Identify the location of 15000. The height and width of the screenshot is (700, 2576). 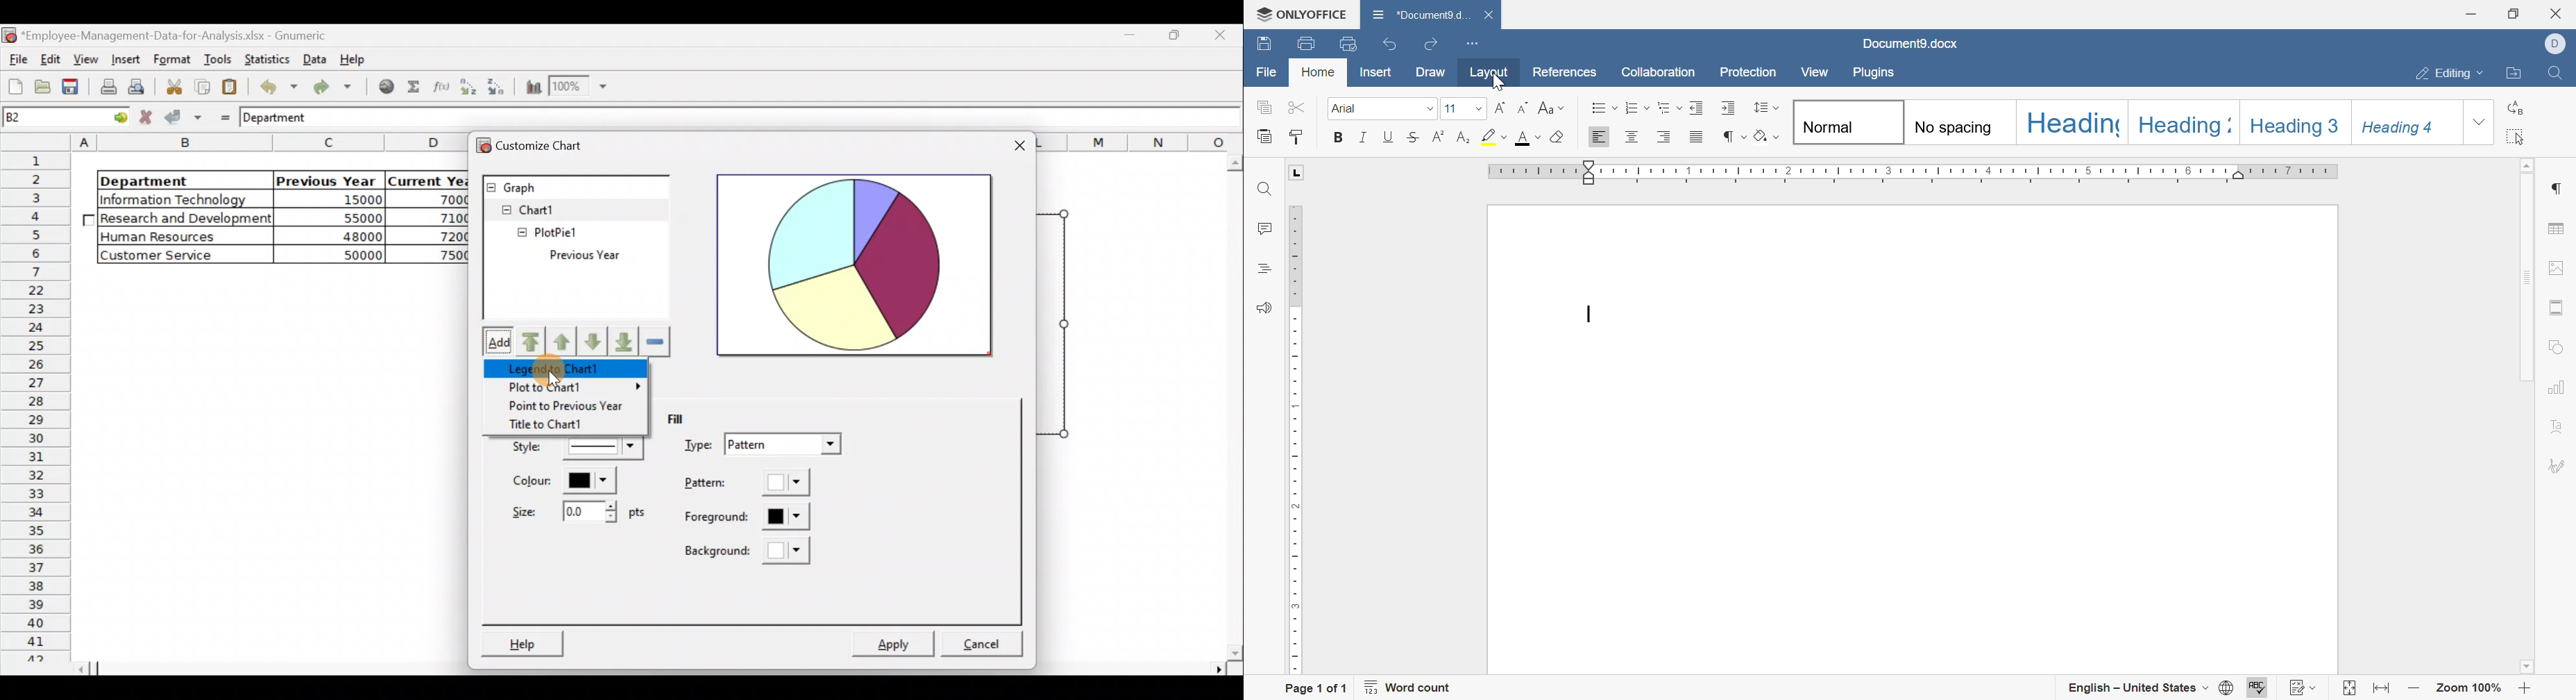
(339, 202).